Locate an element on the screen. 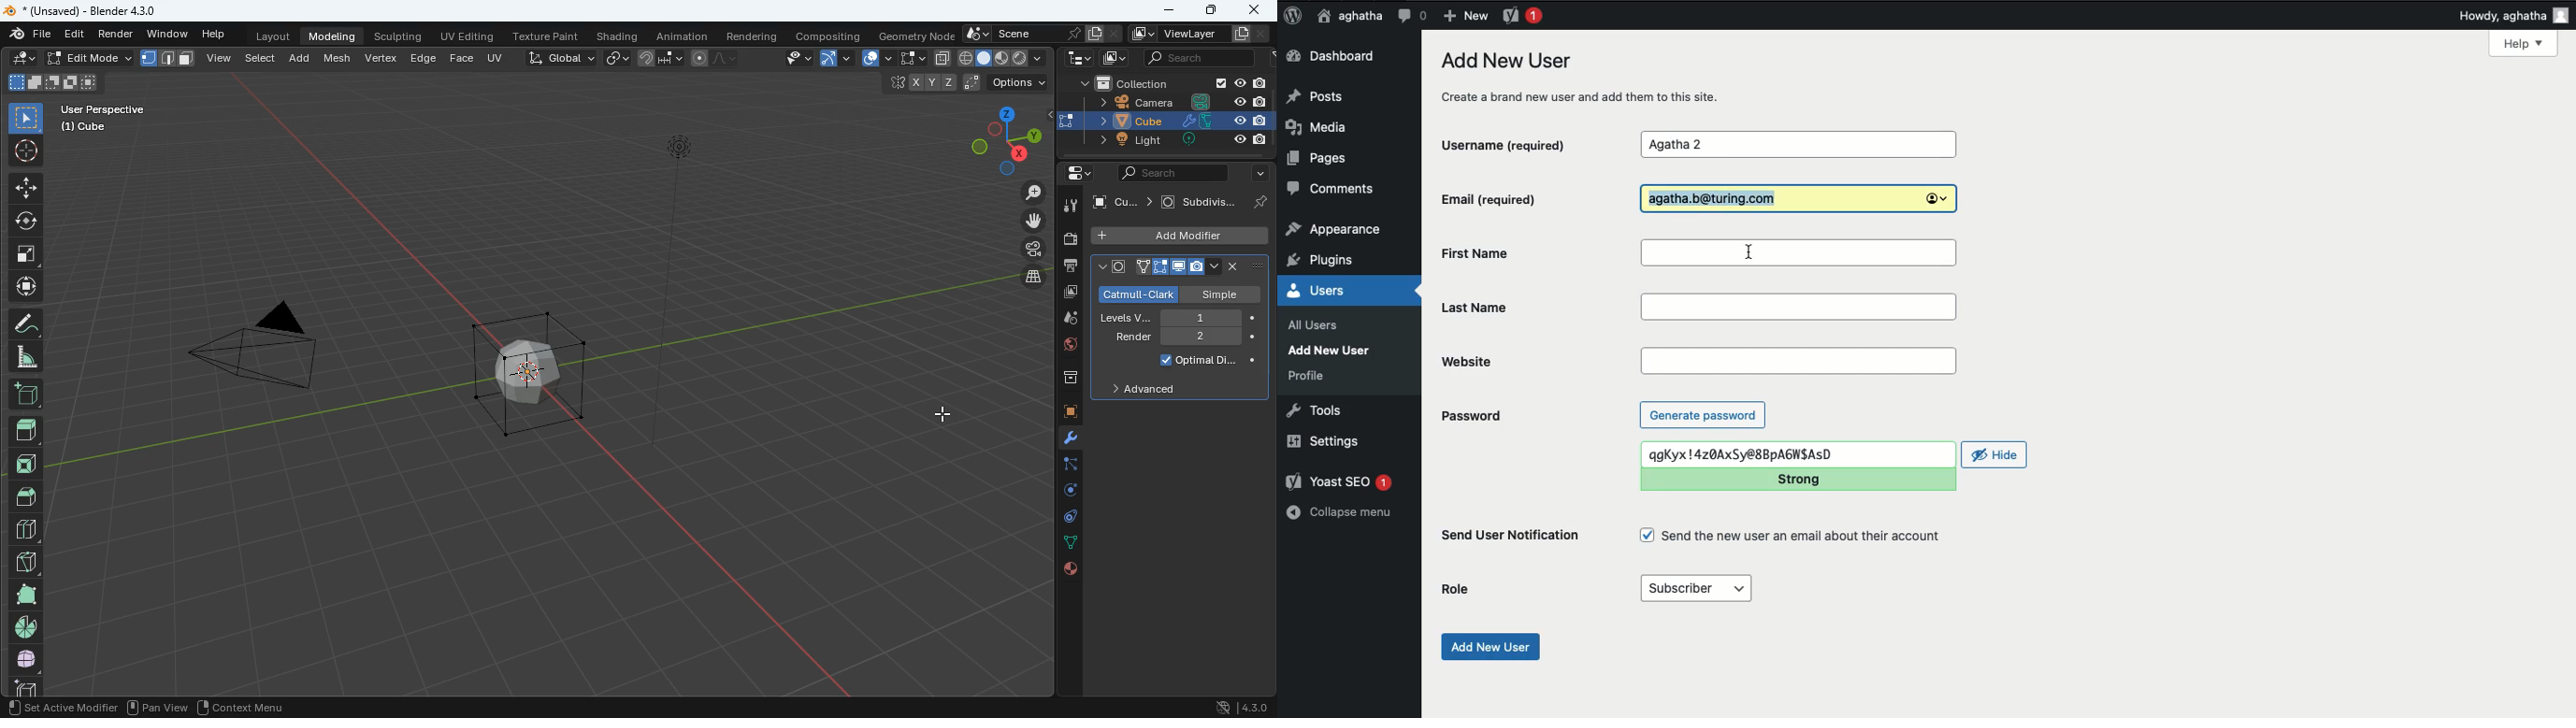 Image resolution: width=2576 pixels, height=728 pixels. camera is located at coordinates (278, 356).